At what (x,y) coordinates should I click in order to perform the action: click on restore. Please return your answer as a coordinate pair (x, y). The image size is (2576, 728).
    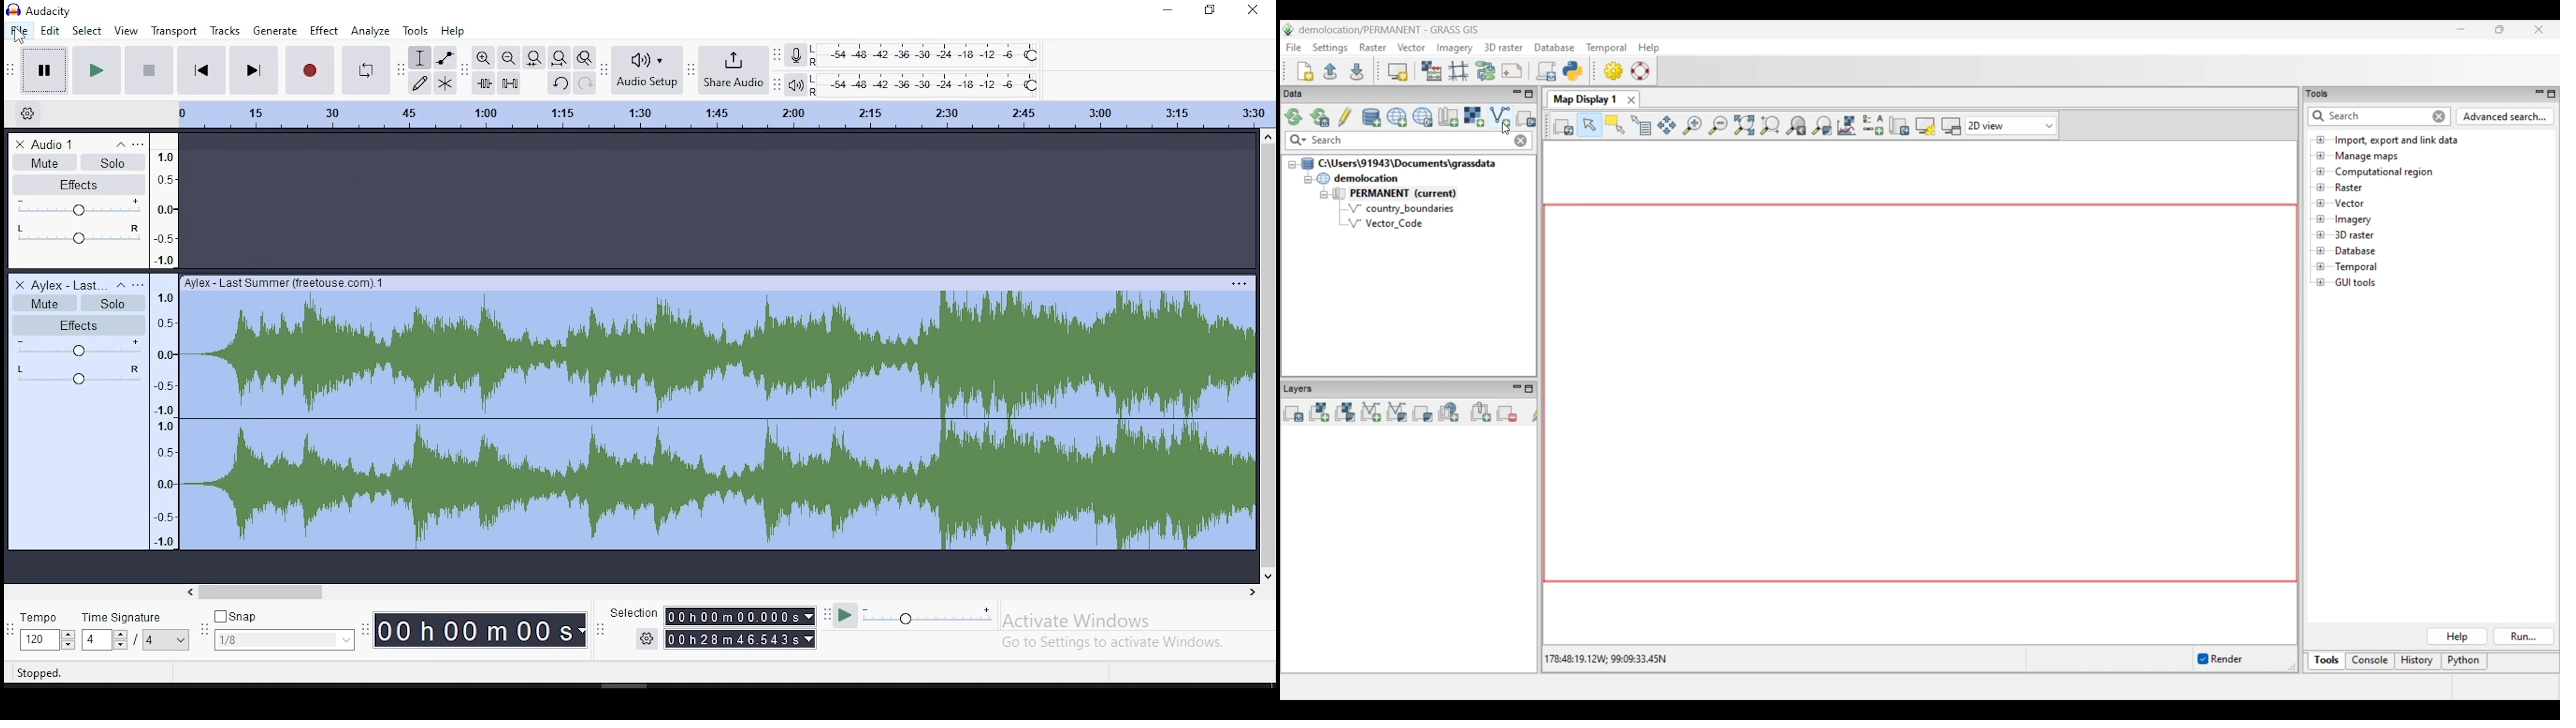
    Looking at the image, I should click on (1212, 11).